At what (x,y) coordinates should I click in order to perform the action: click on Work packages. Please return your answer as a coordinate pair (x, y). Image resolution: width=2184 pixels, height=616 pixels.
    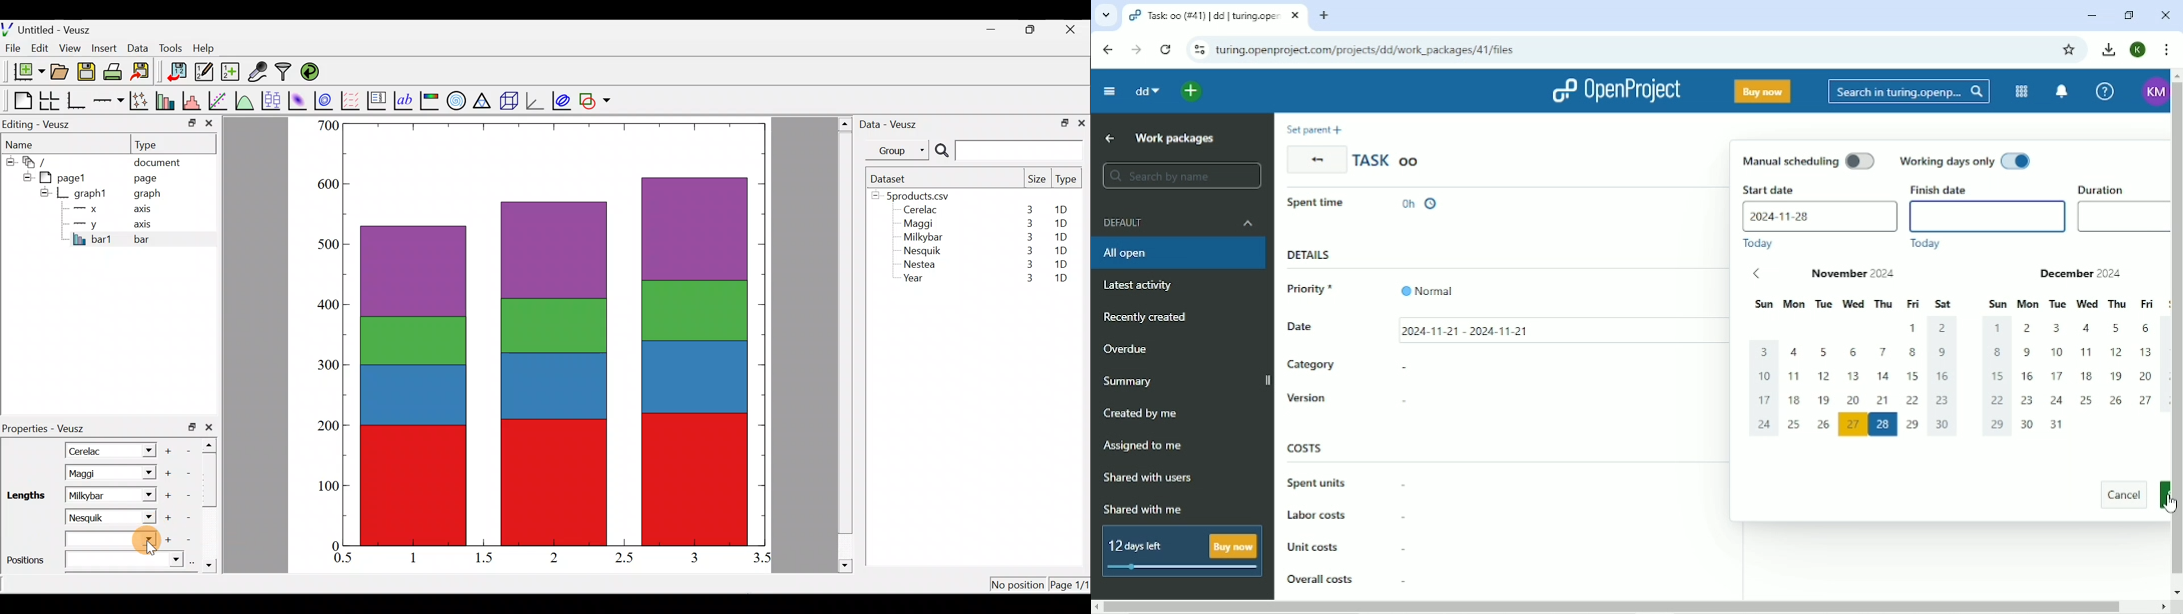
    Looking at the image, I should click on (1173, 138).